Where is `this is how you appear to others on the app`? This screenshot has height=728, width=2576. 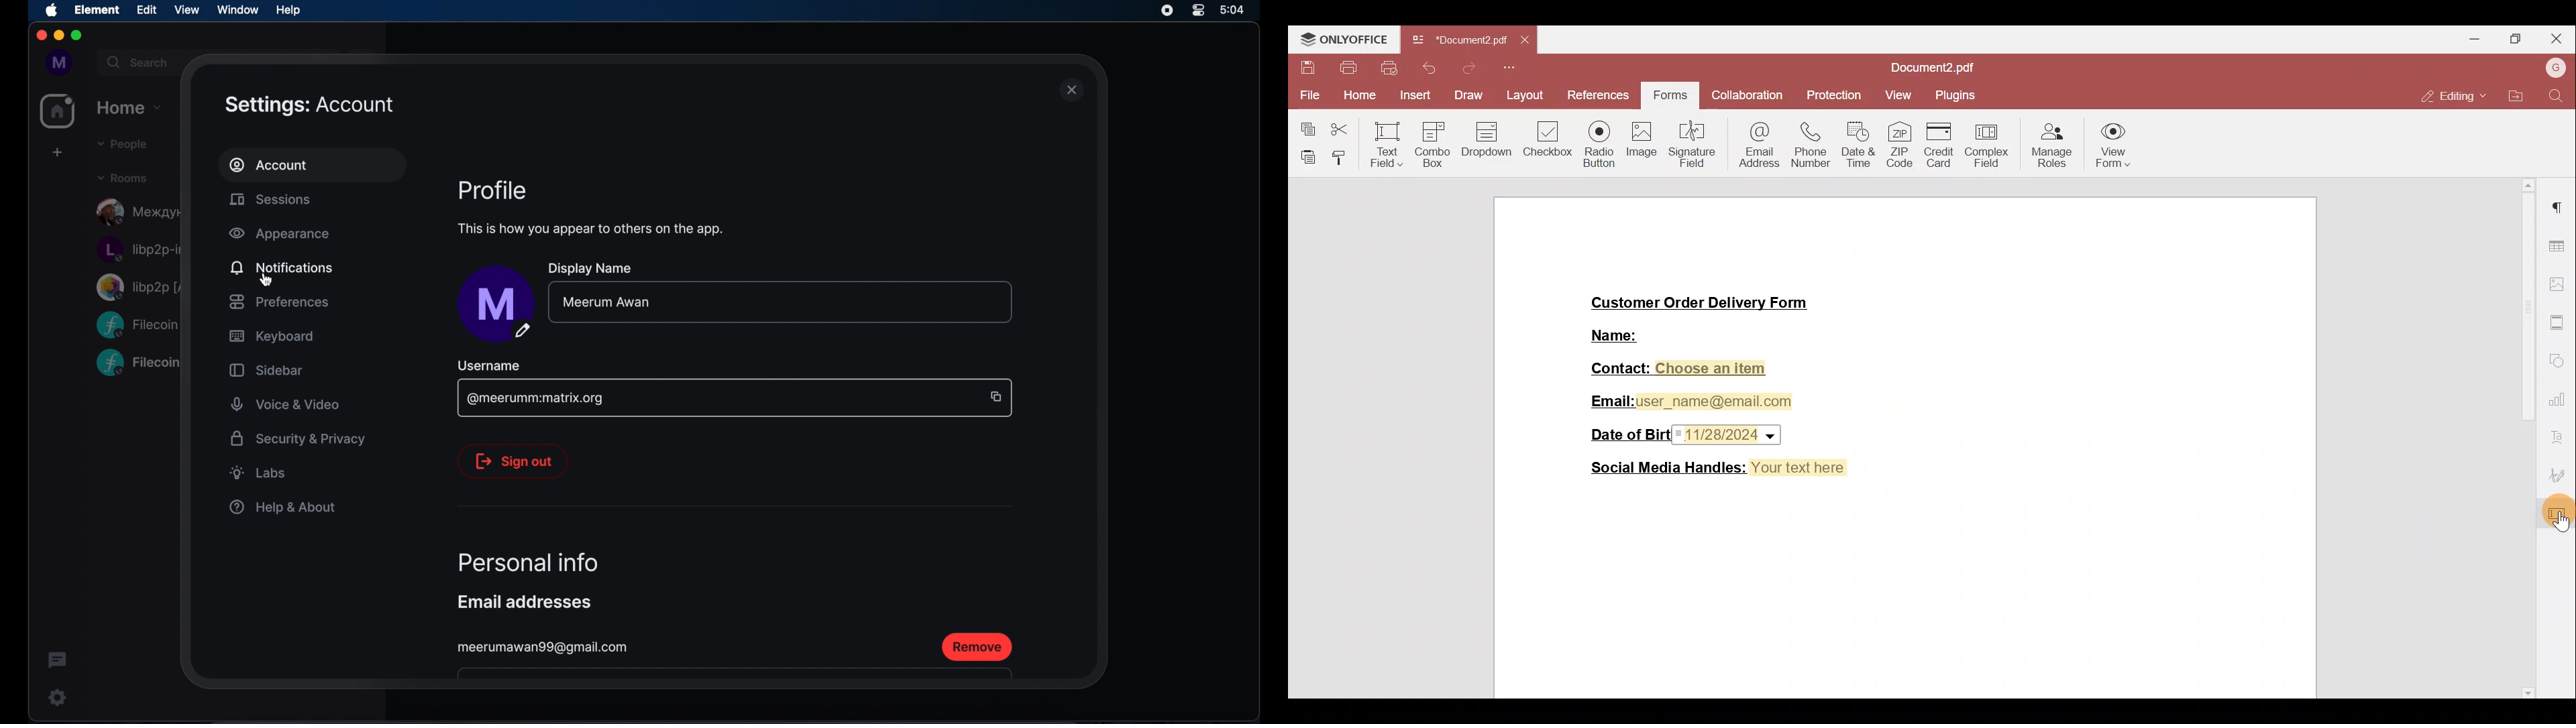 this is how you appear to others on the app is located at coordinates (590, 229).